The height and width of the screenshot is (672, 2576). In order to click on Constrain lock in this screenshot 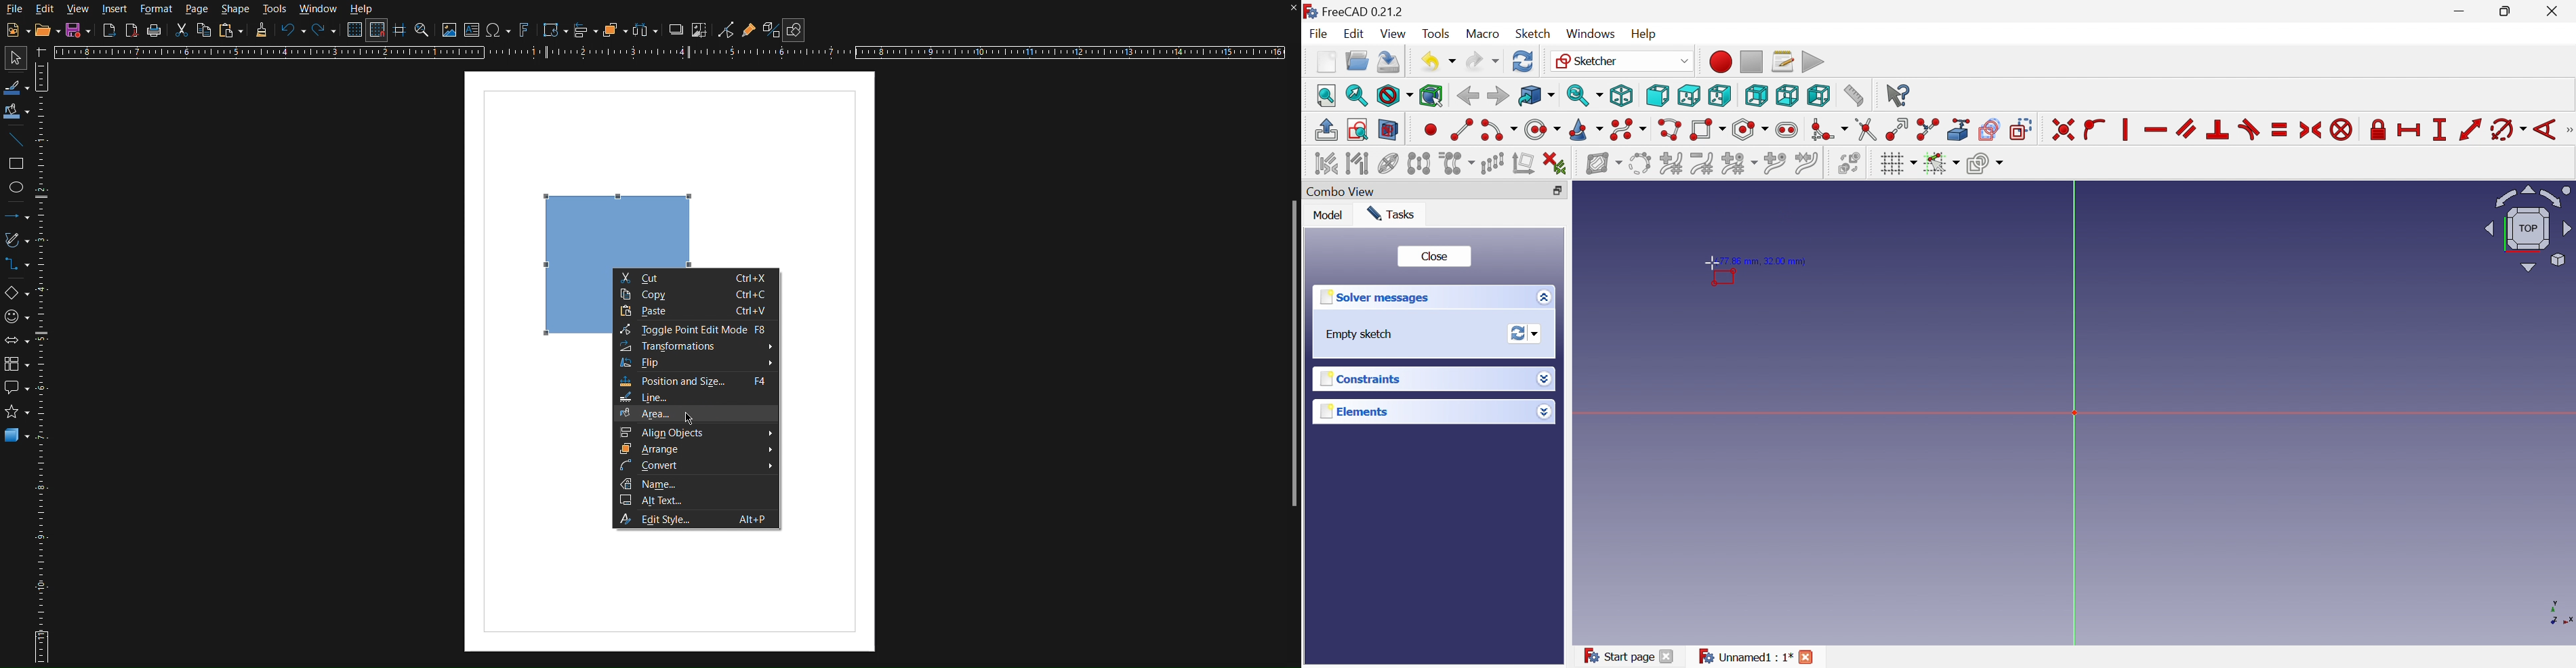, I will do `click(2379, 128)`.